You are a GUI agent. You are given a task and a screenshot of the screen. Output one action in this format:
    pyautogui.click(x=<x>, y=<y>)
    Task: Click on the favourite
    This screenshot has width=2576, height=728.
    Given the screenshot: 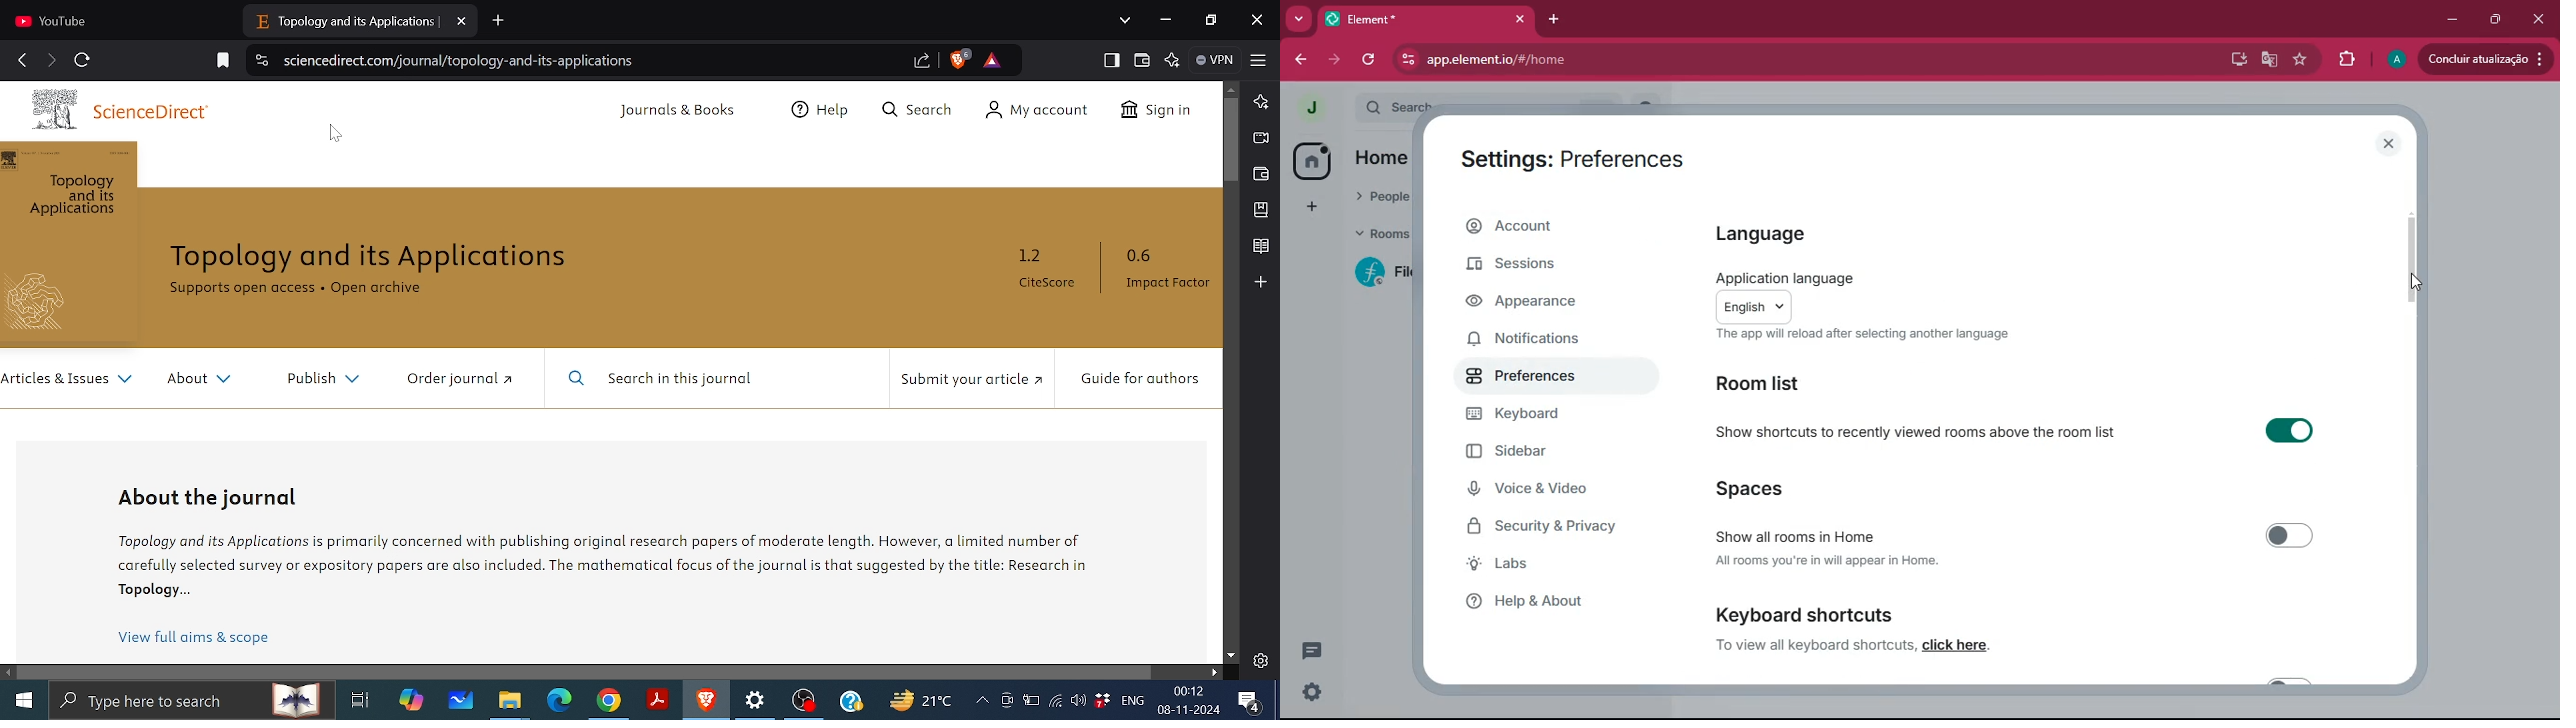 What is the action you would take?
    pyautogui.click(x=2302, y=61)
    